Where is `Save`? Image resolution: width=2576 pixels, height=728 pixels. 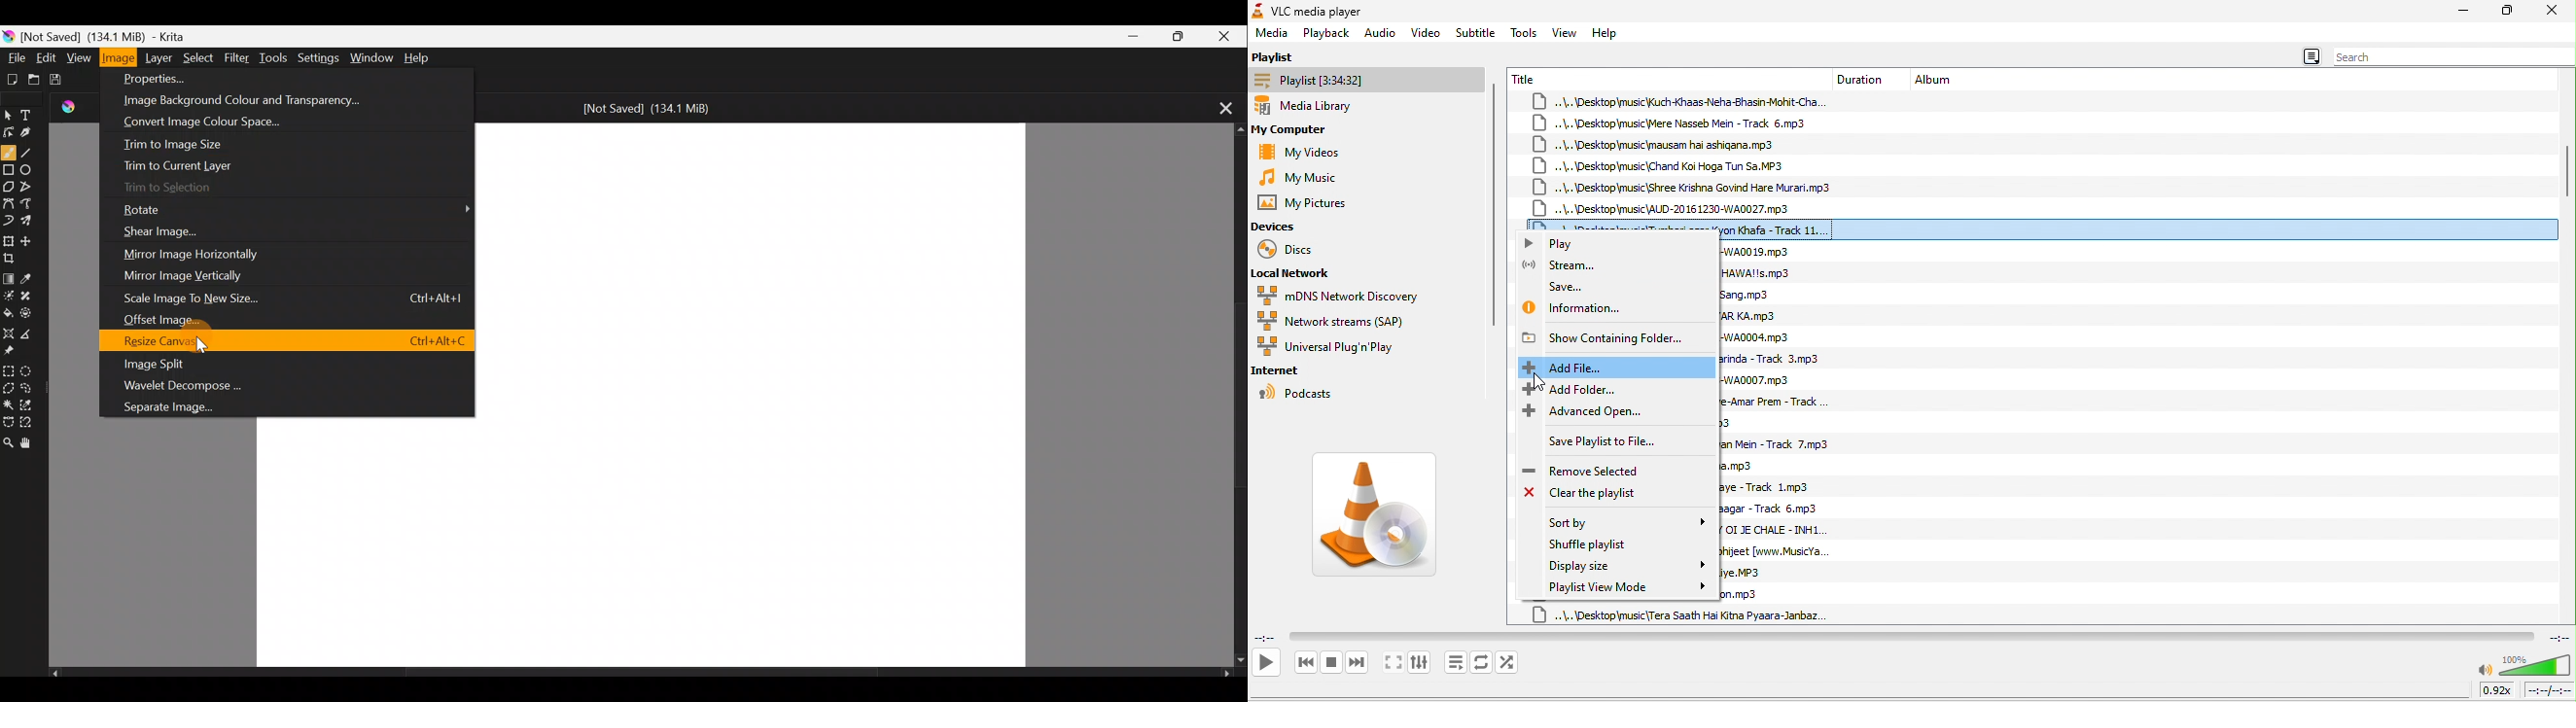
Save is located at coordinates (68, 83).